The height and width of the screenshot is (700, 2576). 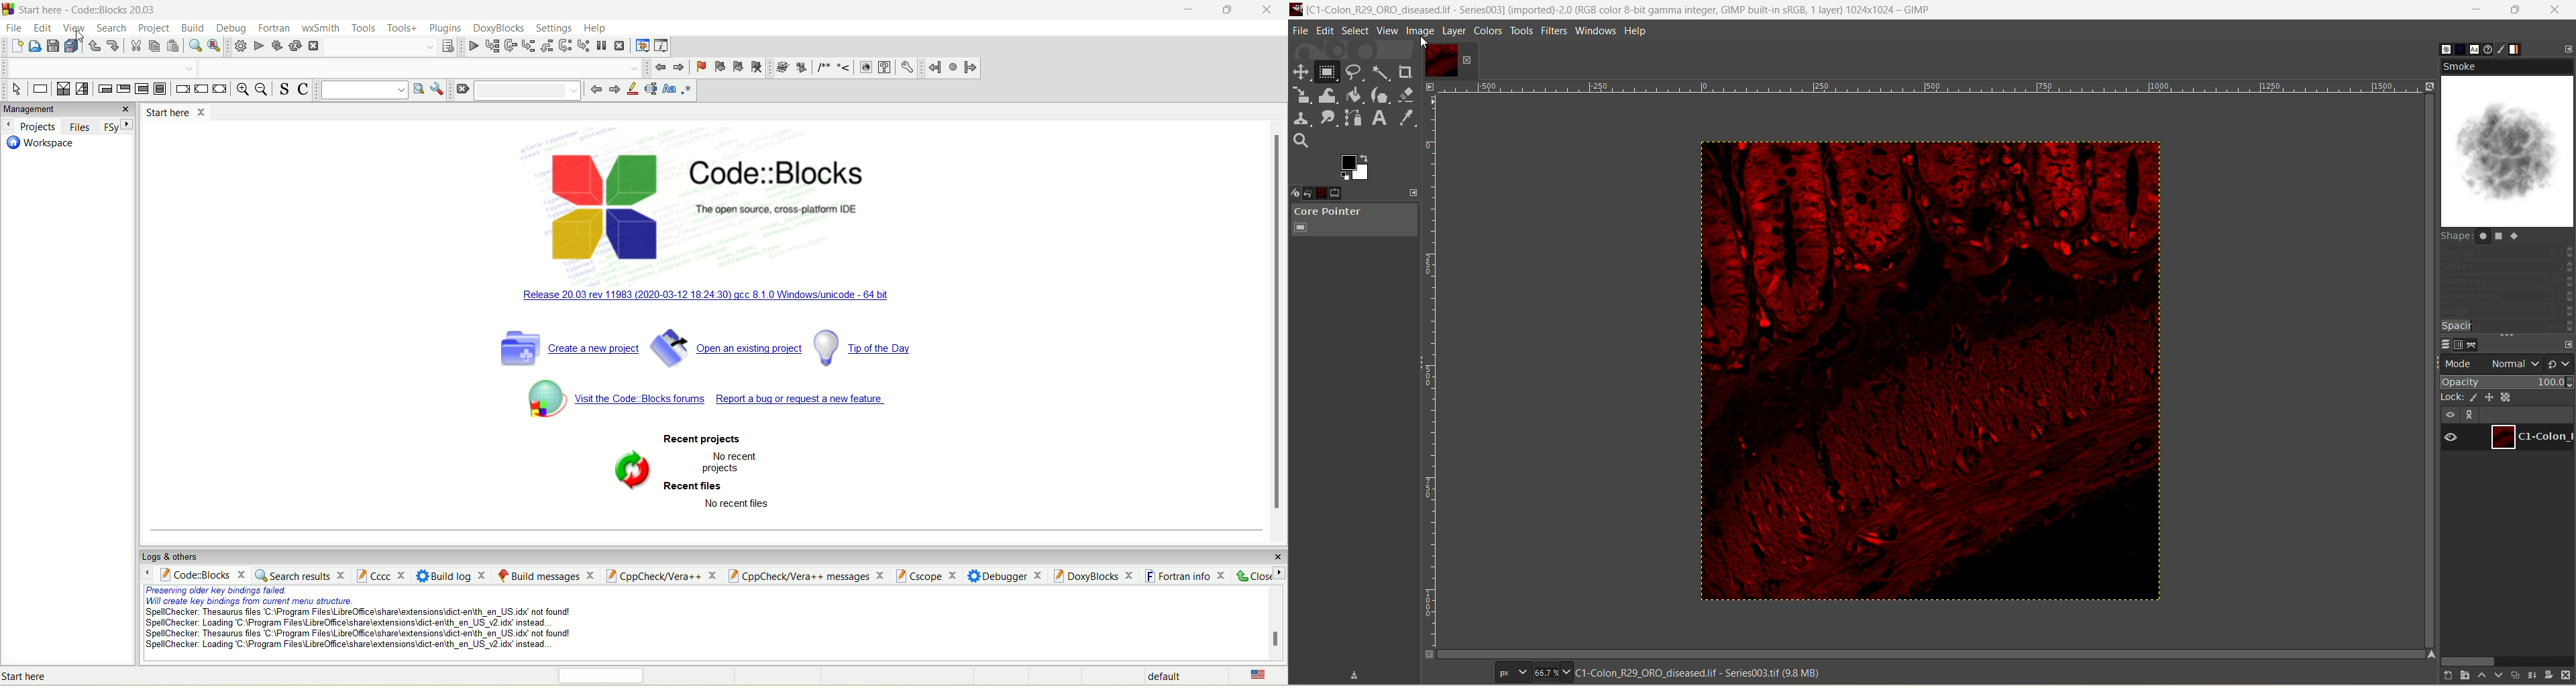 I want to click on recent projects, so click(x=703, y=438).